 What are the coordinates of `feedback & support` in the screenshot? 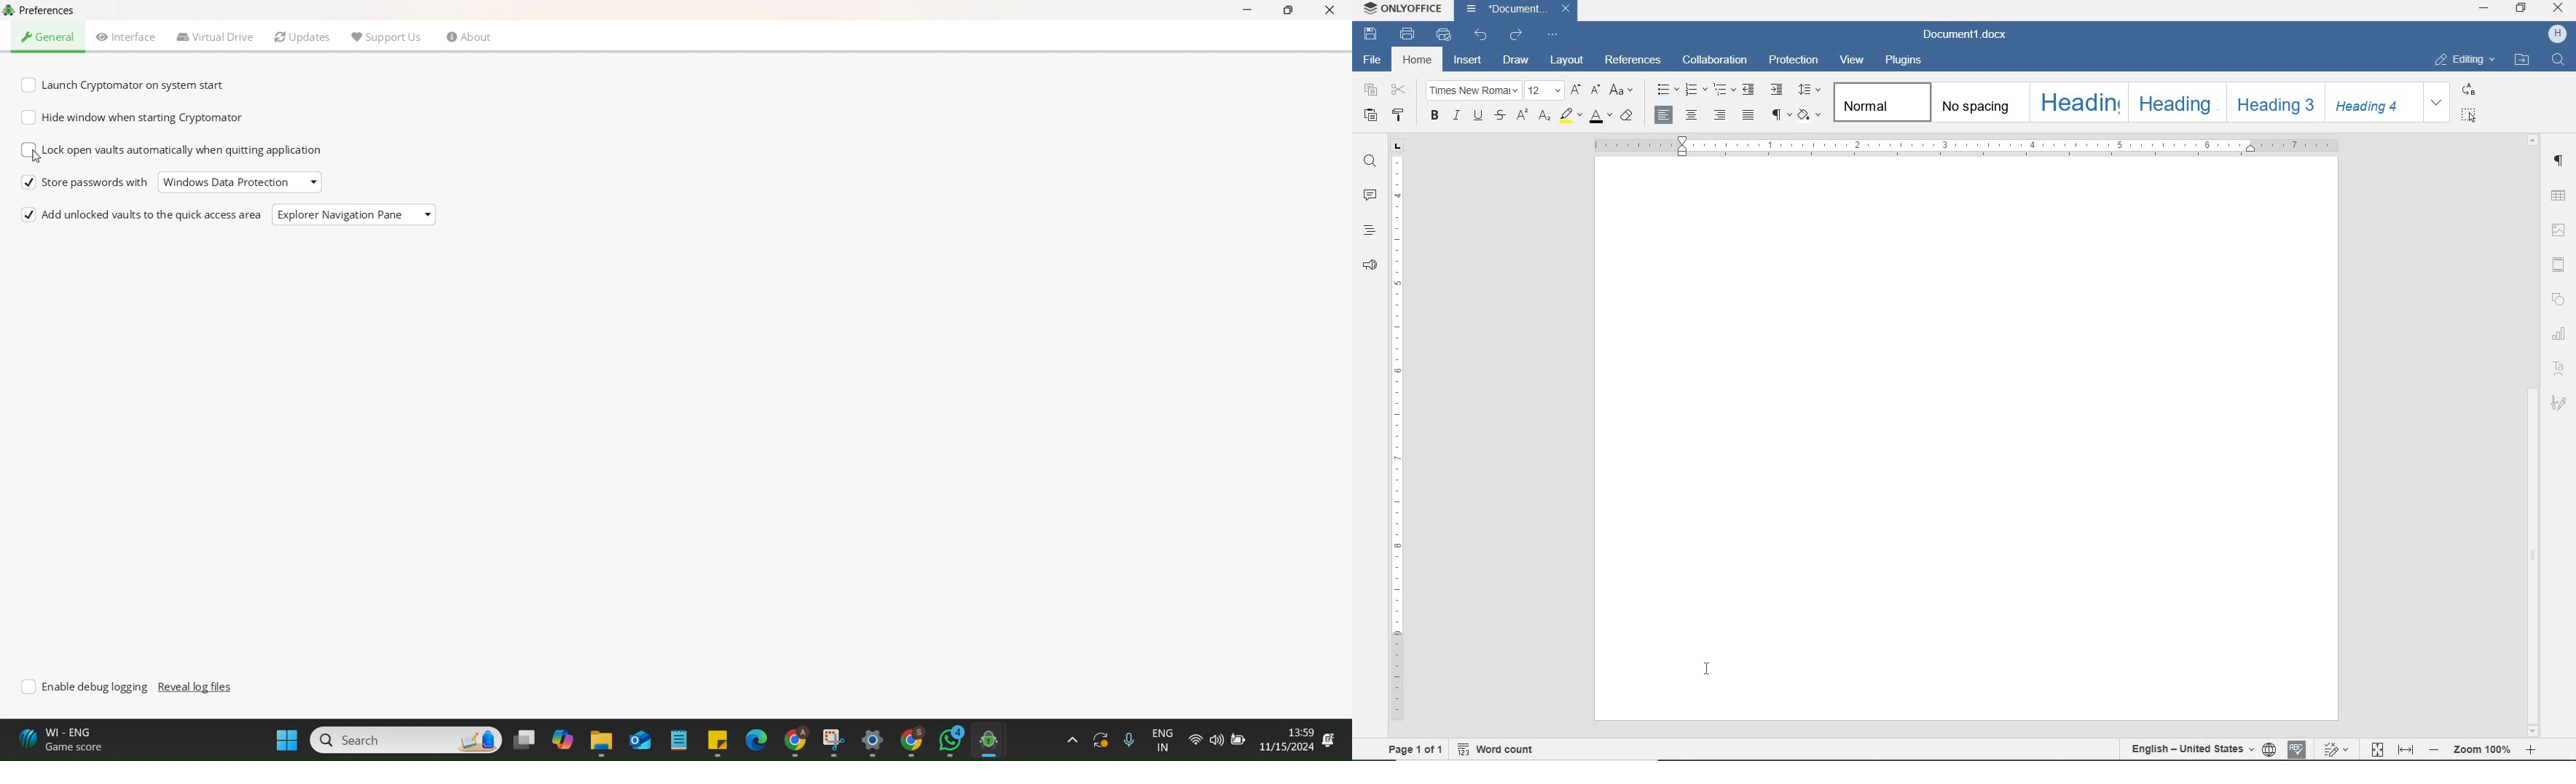 It's located at (1369, 264).